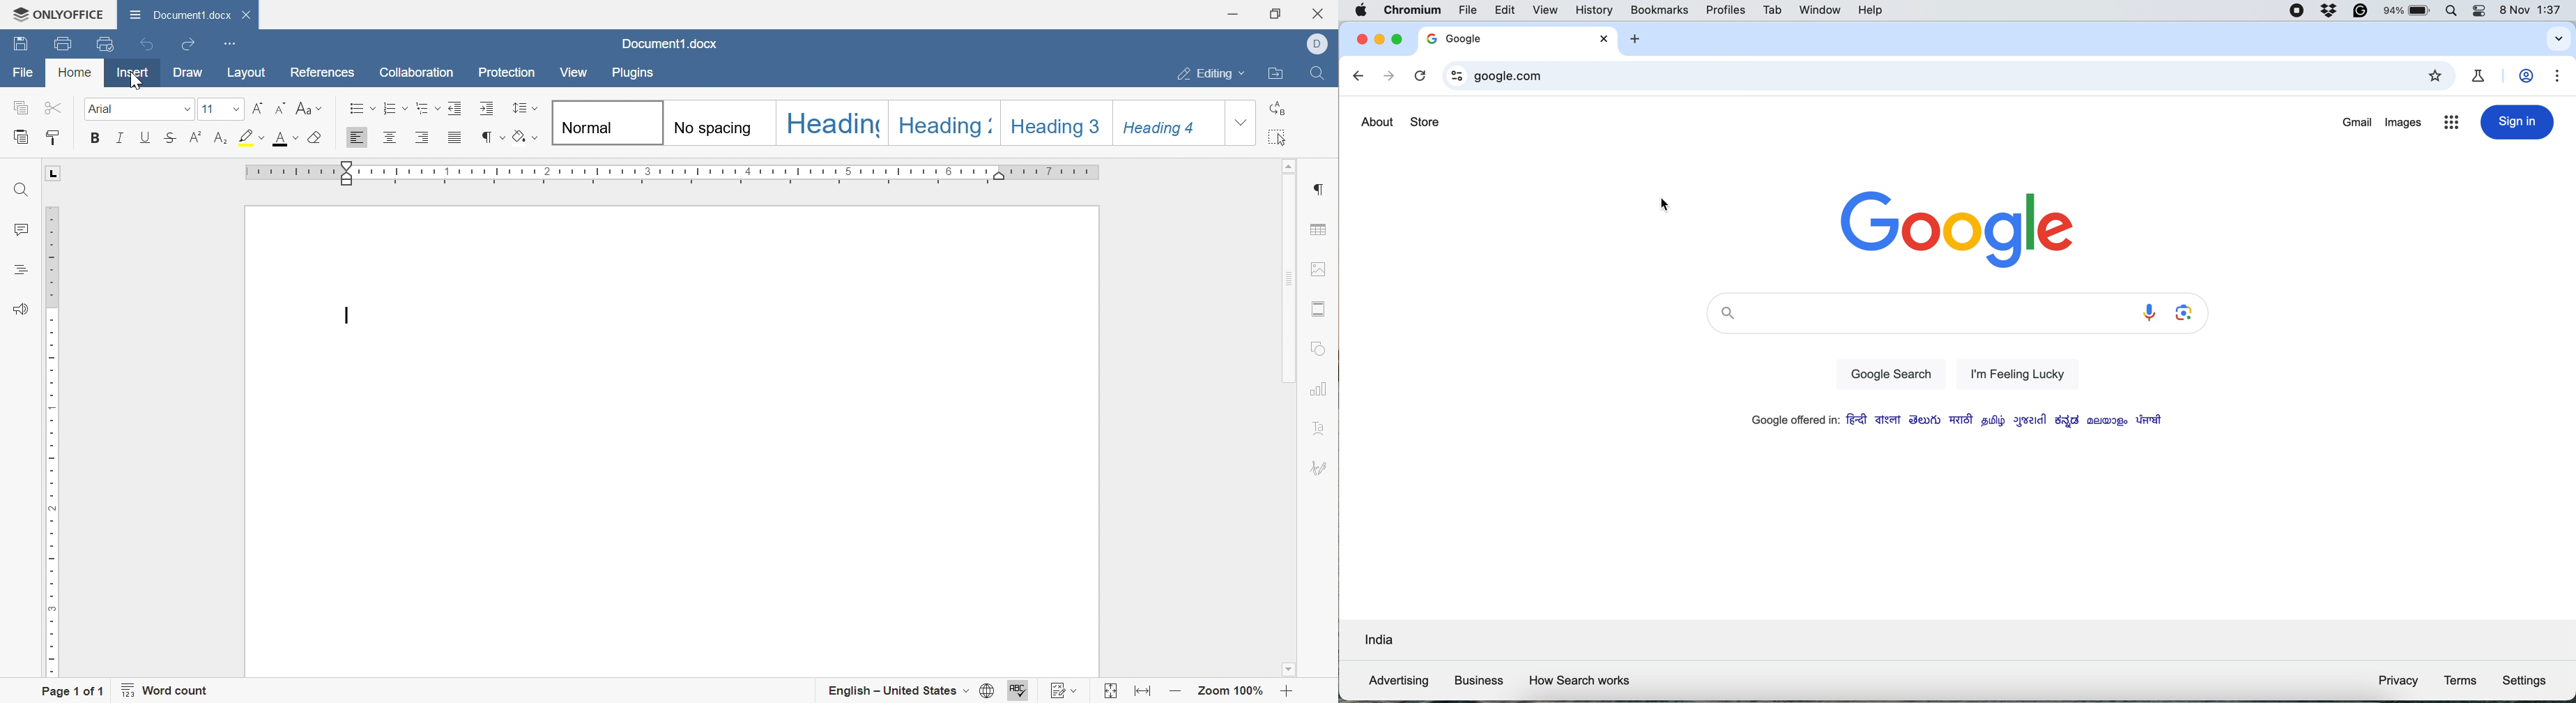 The image size is (2576, 728). What do you see at coordinates (426, 109) in the screenshot?
I see `Multilevel list` at bounding box center [426, 109].